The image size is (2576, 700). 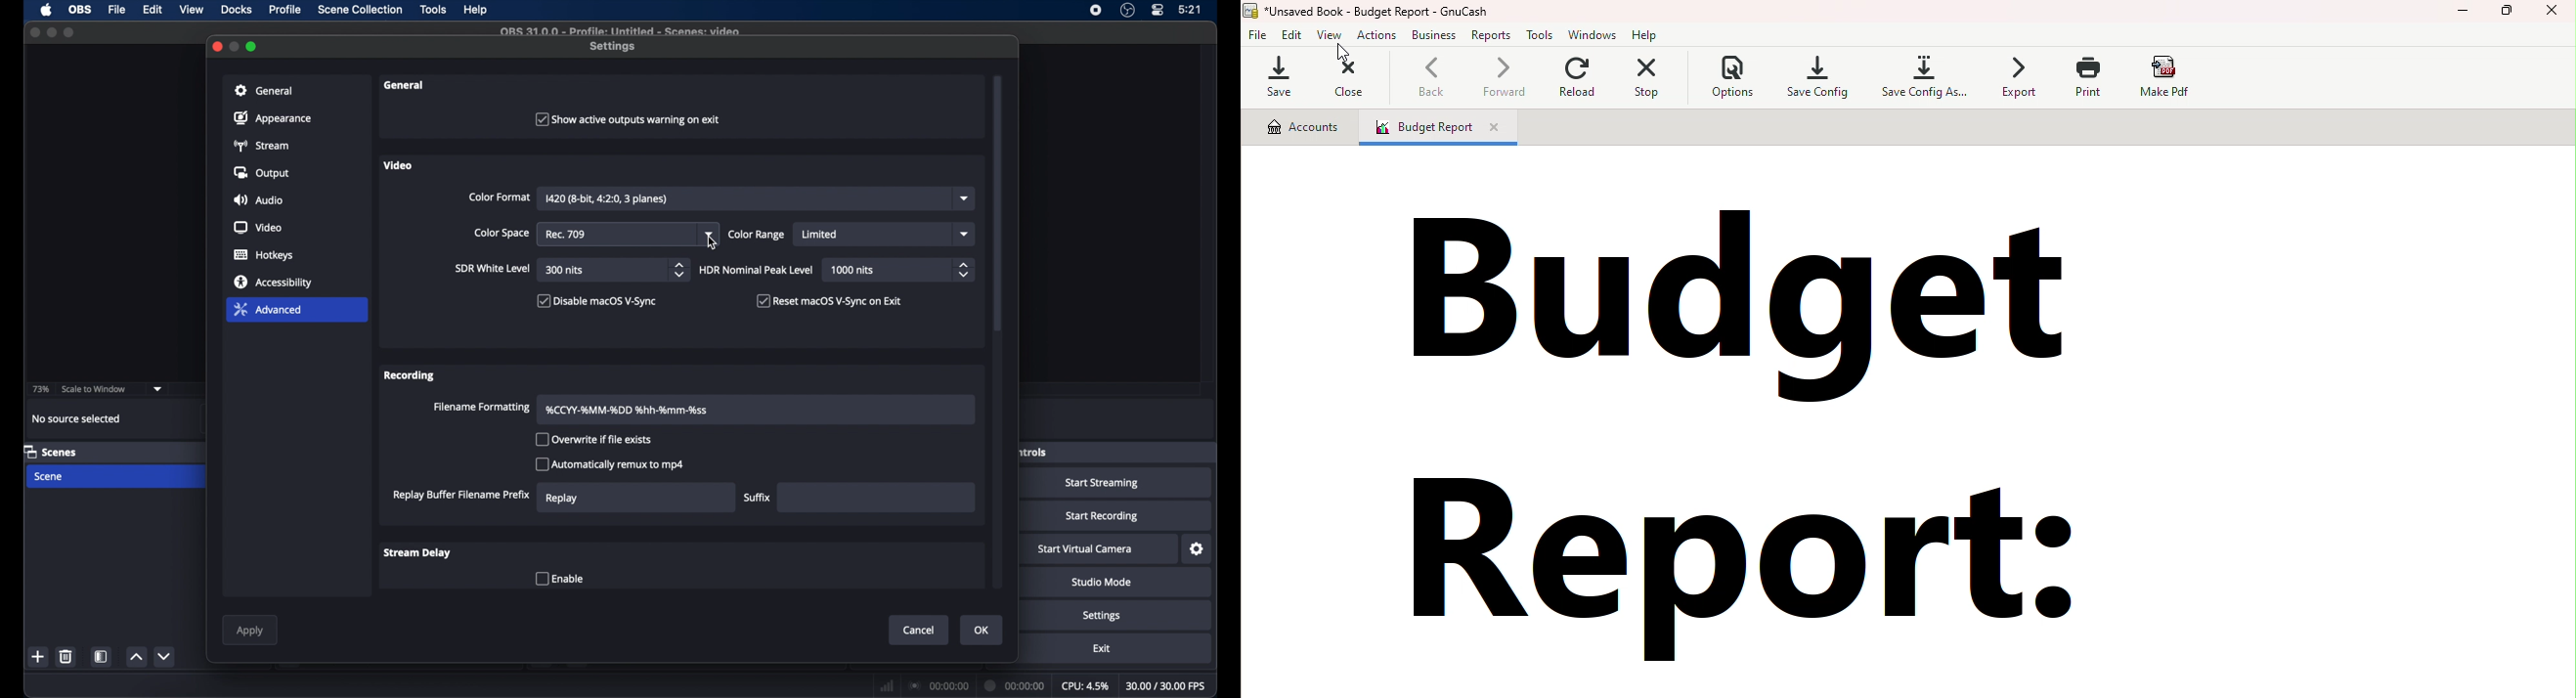 I want to click on scene collection, so click(x=360, y=10).